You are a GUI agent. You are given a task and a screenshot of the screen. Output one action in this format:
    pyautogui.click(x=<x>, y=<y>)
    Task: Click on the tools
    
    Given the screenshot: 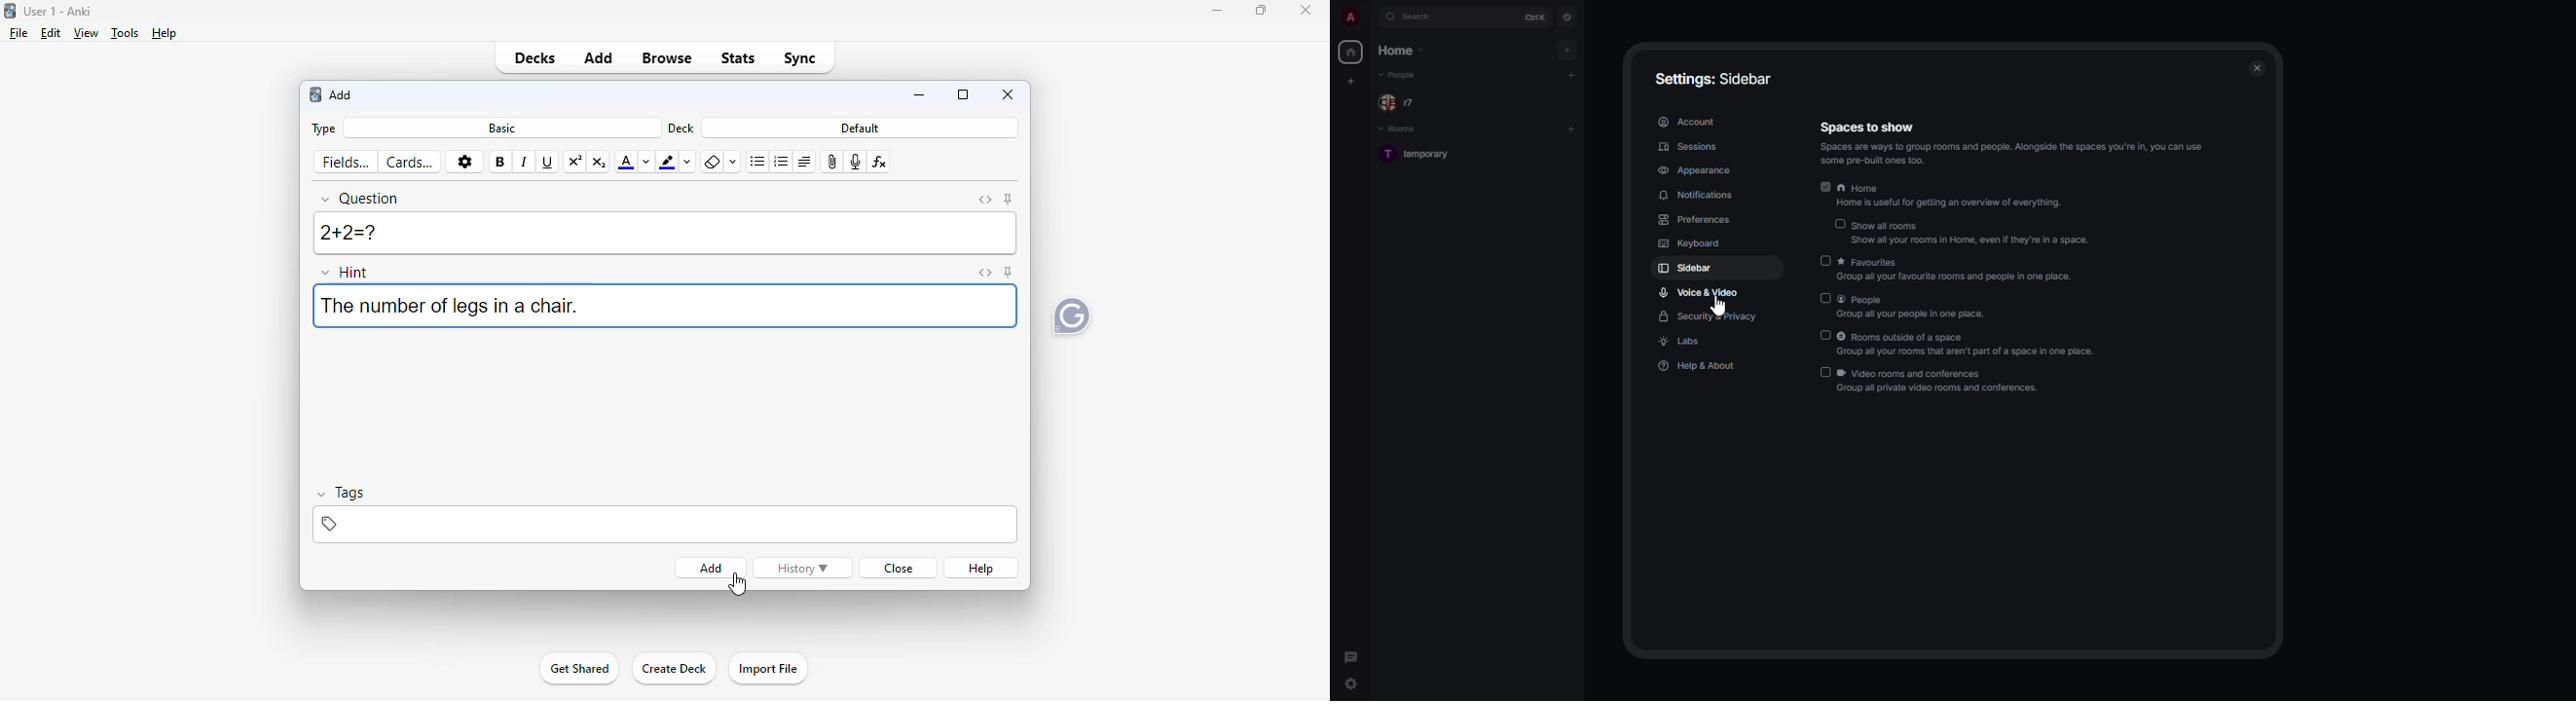 What is the action you would take?
    pyautogui.click(x=126, y=33)
    